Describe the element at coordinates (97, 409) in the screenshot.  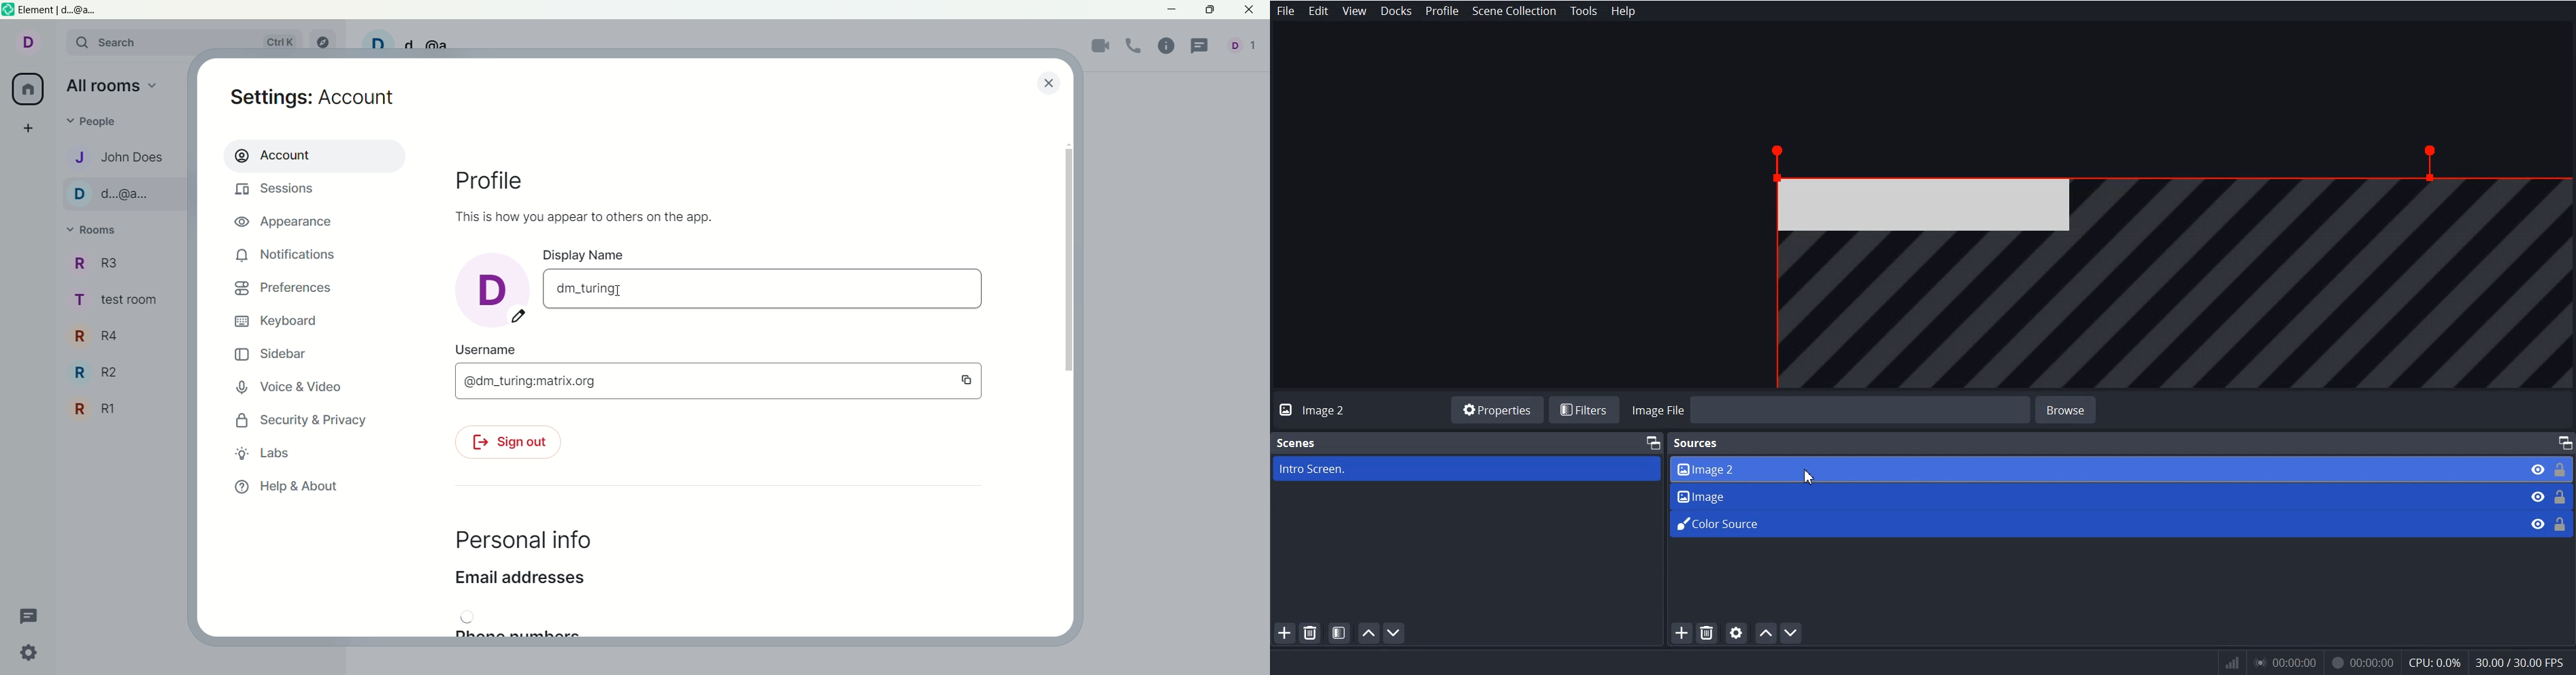
I see `R1` at that location.